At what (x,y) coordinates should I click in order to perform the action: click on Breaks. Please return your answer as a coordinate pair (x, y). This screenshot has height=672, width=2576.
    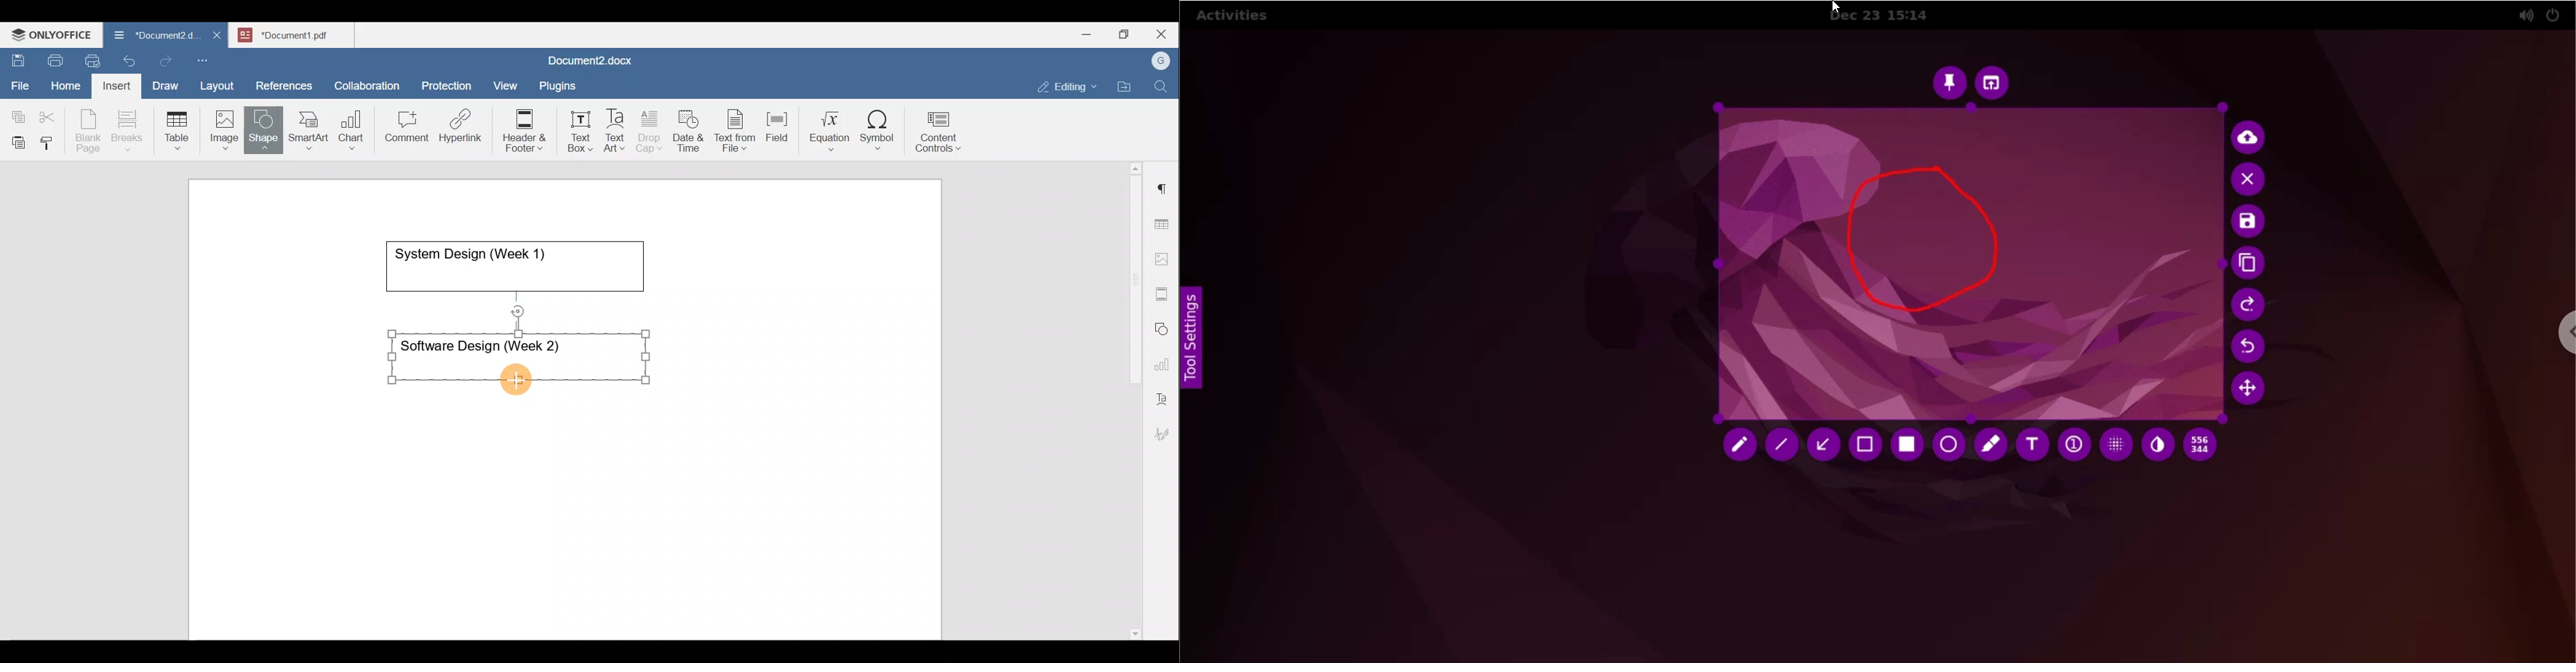
    Looking at the image, I should click on (127, 131).